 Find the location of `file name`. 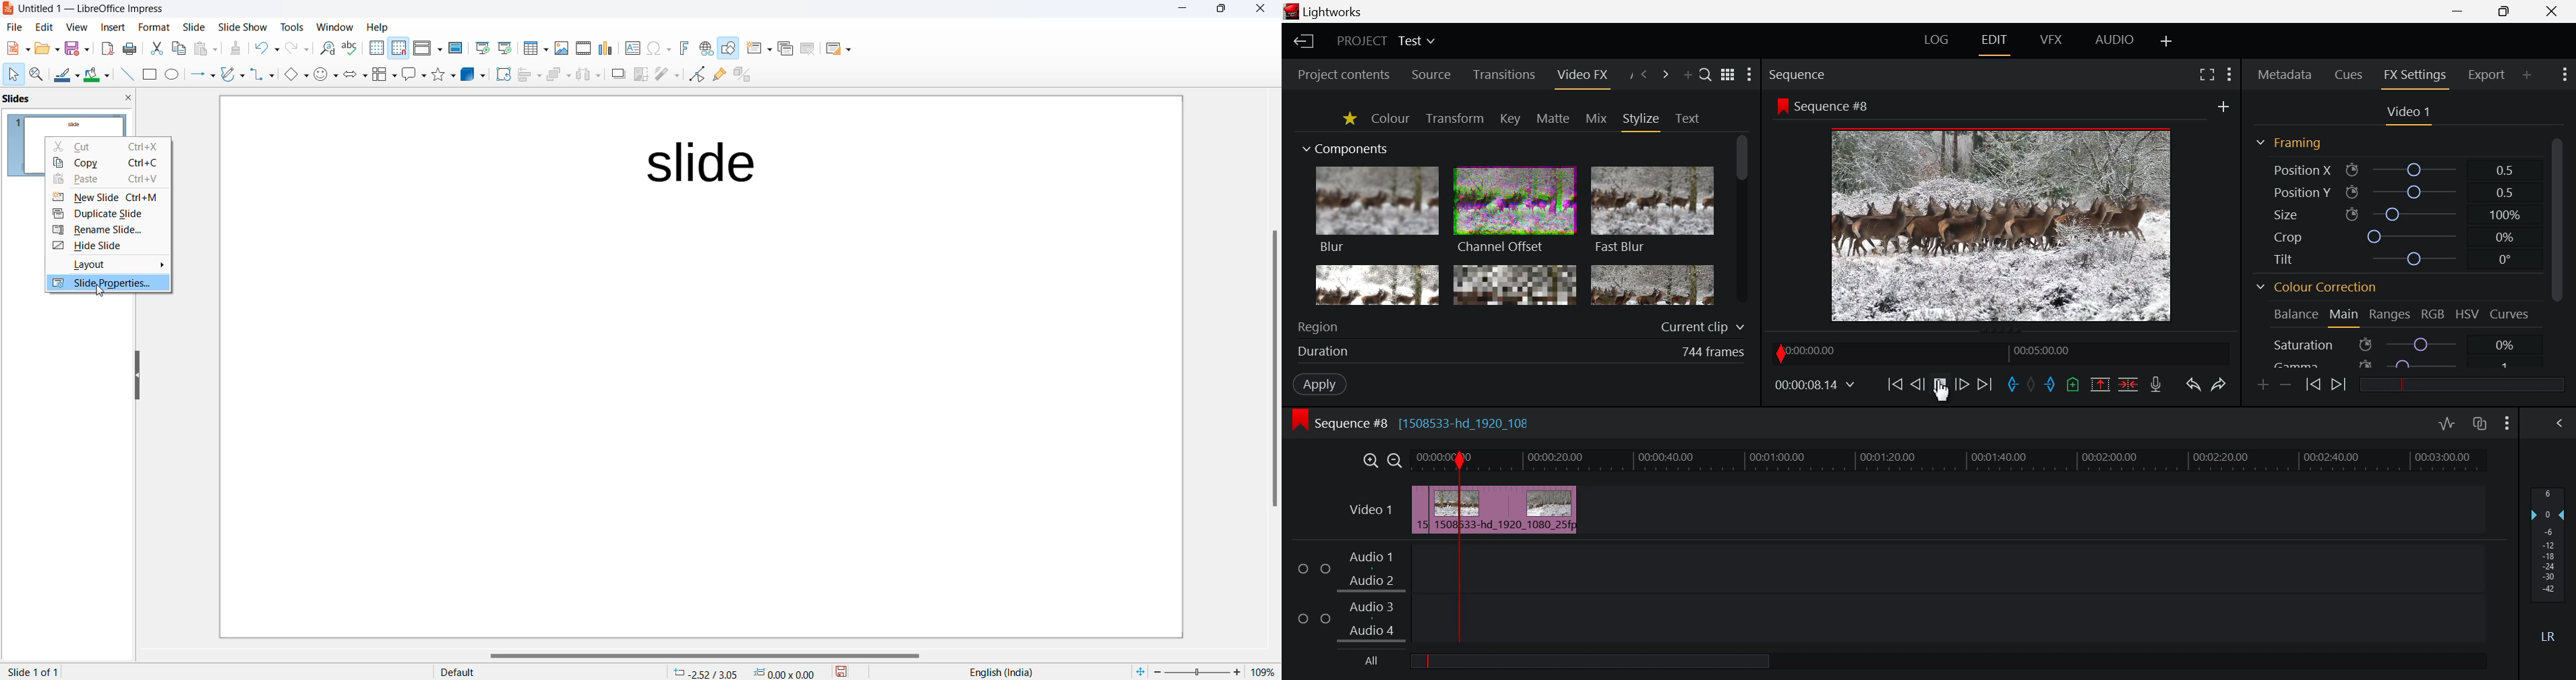

file name is located at coordinates (87, 10).